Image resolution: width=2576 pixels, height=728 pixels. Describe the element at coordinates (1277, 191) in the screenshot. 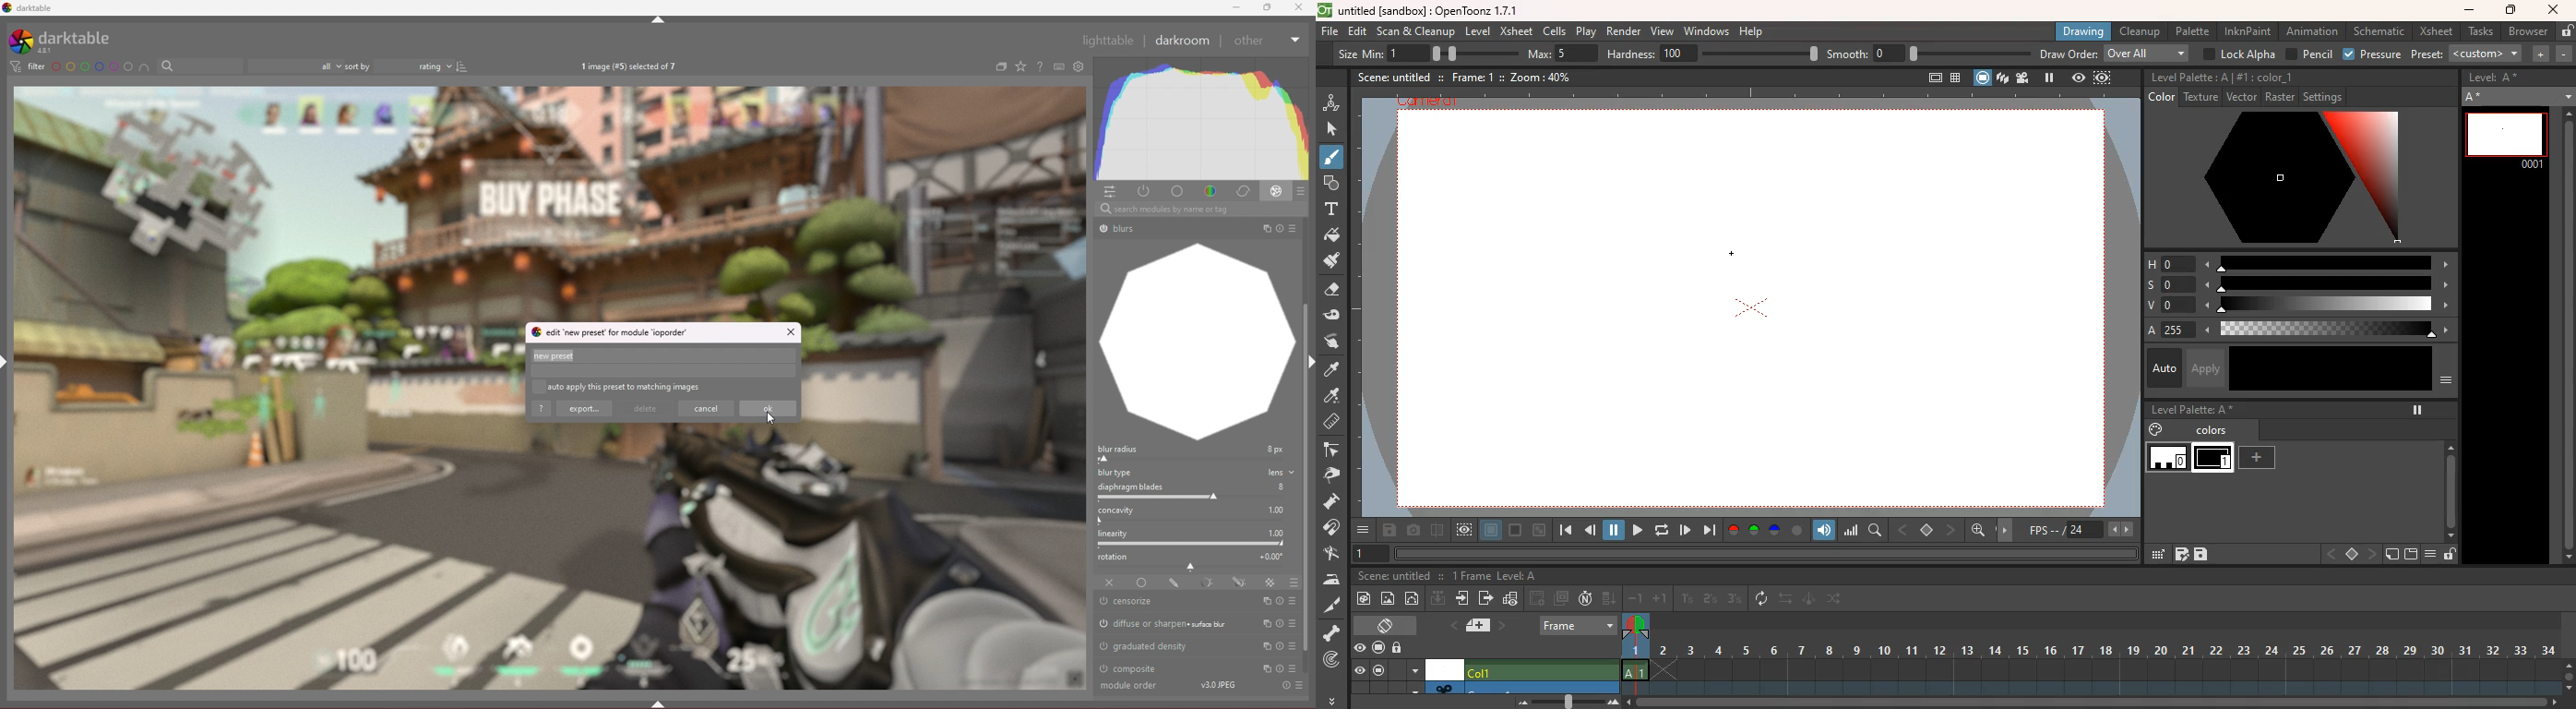

I see `effect` at that location.